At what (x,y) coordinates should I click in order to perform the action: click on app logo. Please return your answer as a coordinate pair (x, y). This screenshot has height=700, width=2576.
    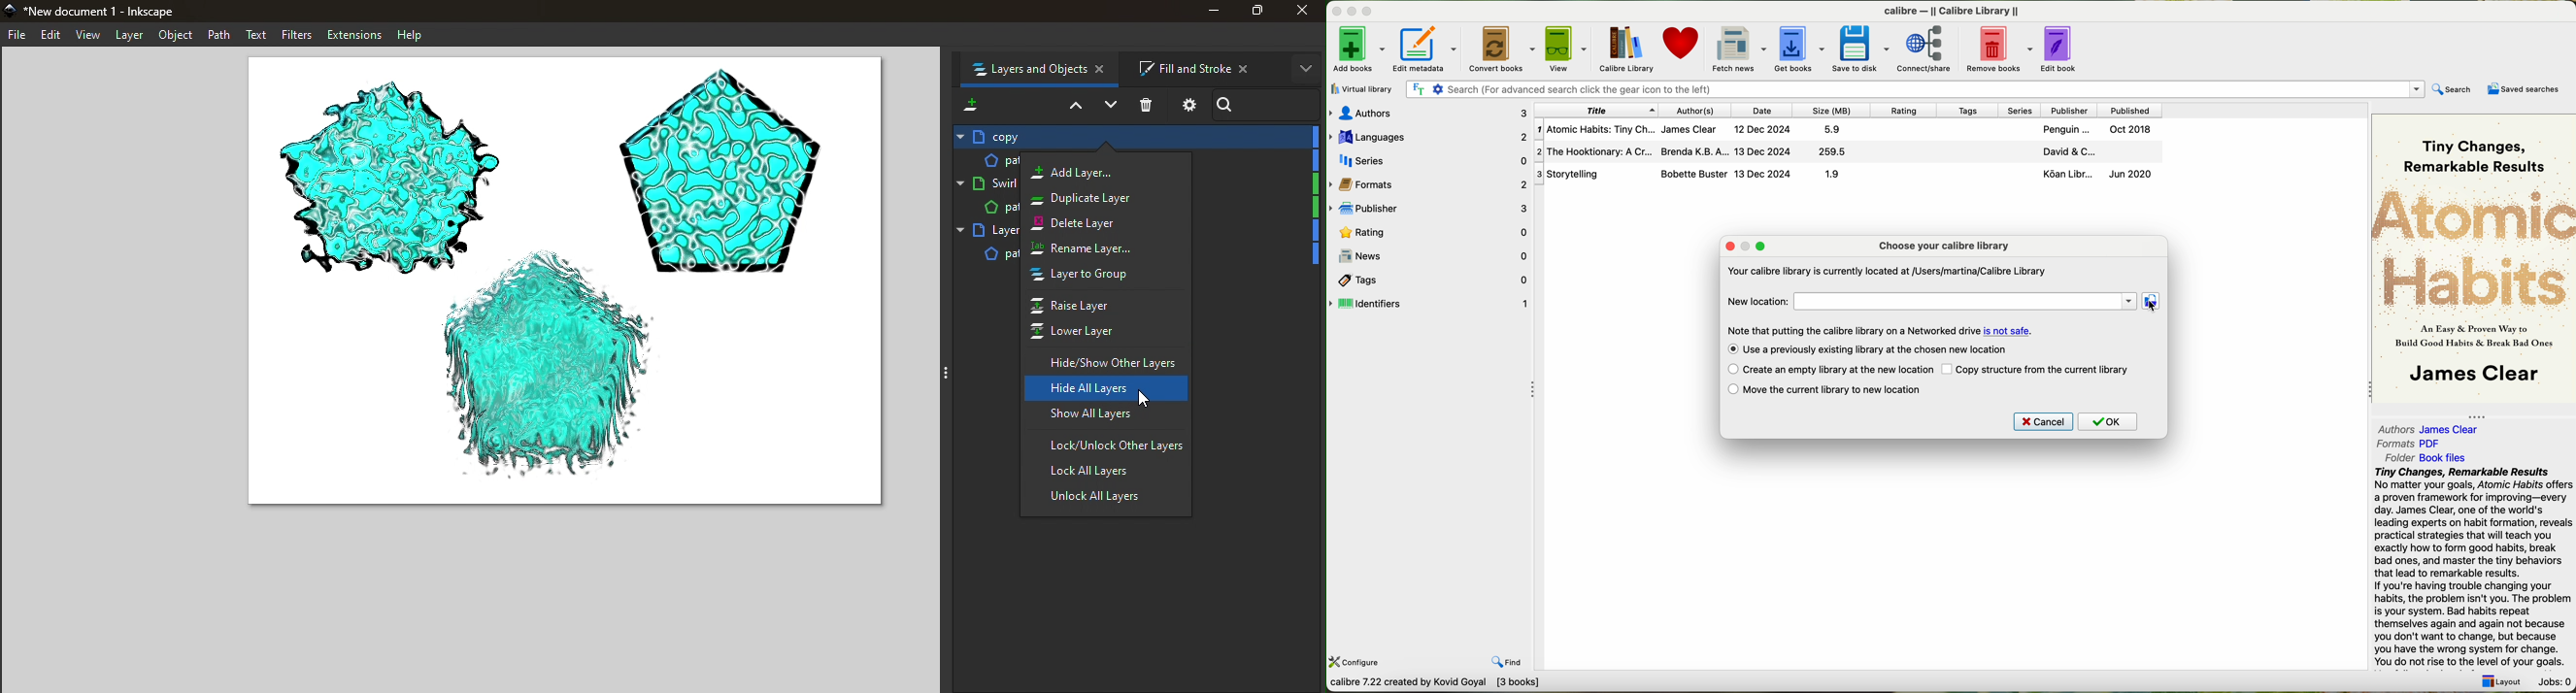
    Looking at the image, I should click on (11, 11).